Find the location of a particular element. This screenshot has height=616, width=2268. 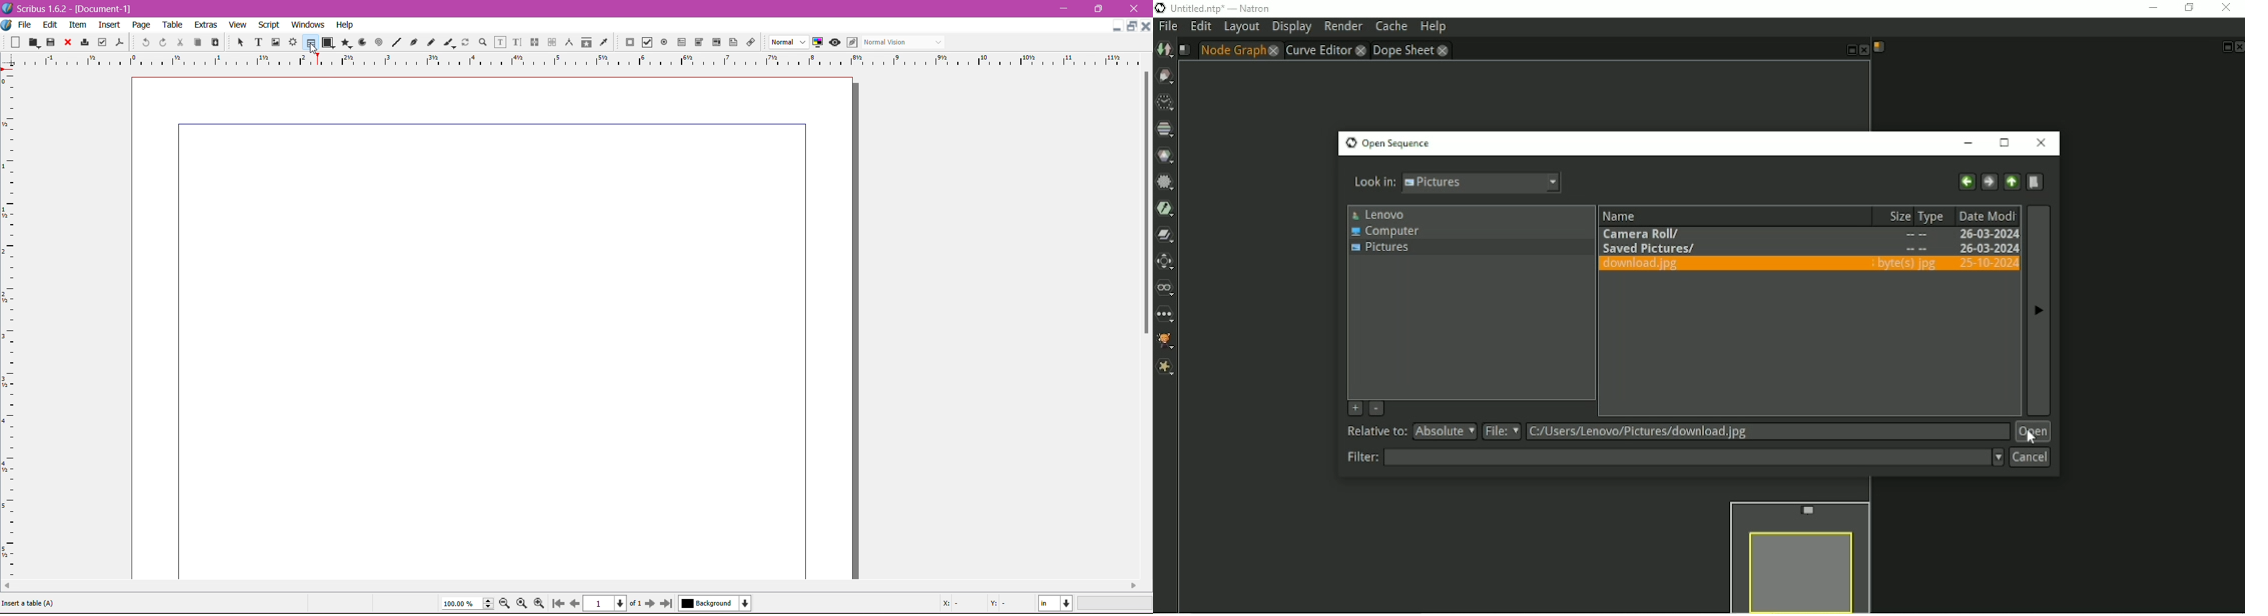

Y: is located at coordinates (996, 602).